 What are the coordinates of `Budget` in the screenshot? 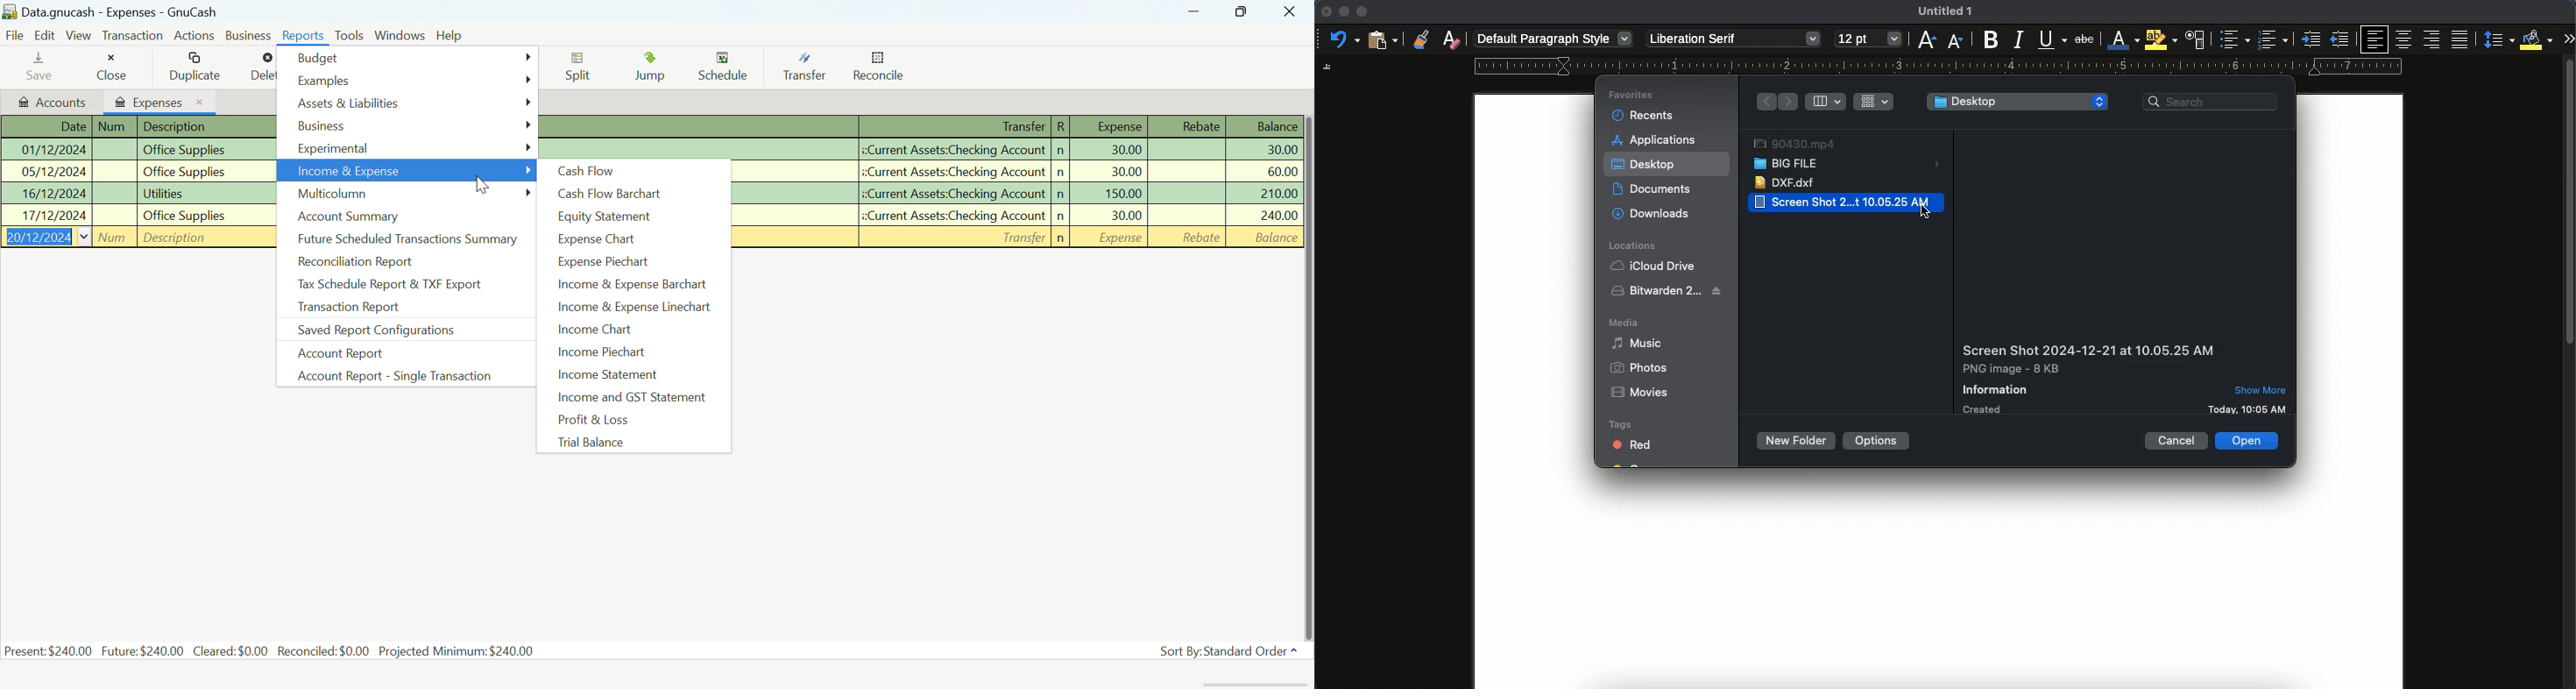 It's located at (408, 60).